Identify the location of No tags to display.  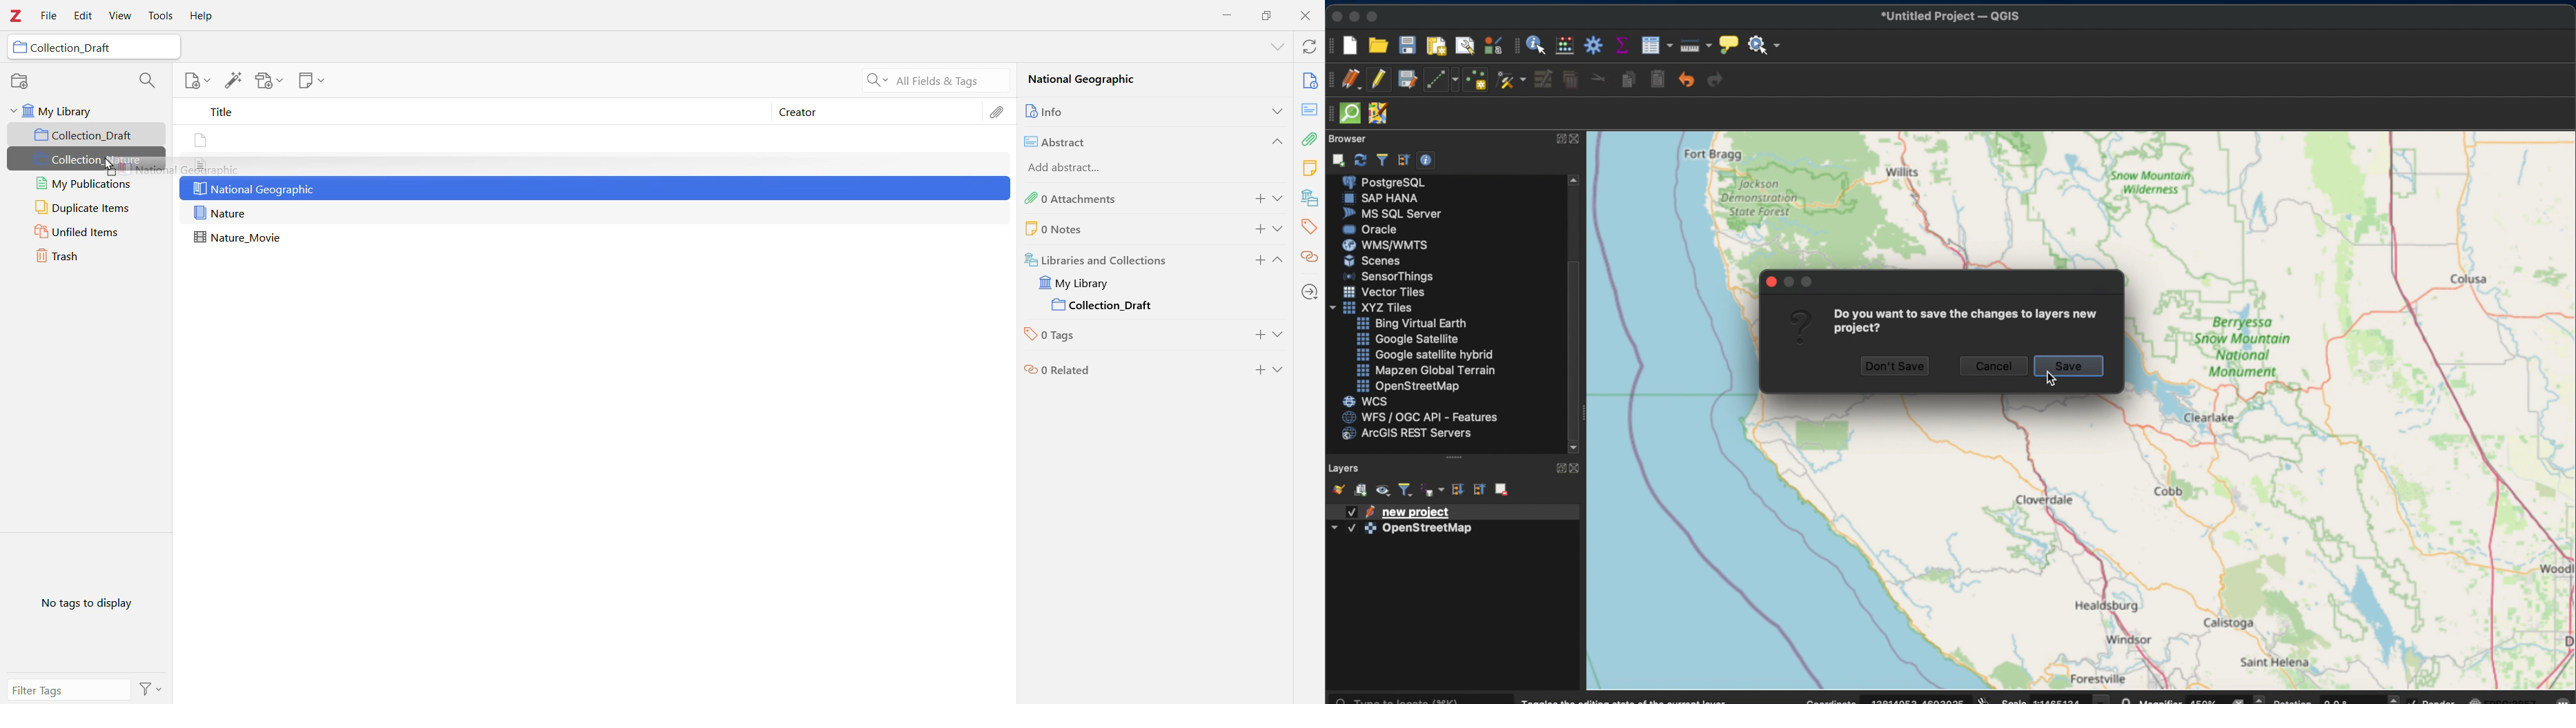
(85, 603).